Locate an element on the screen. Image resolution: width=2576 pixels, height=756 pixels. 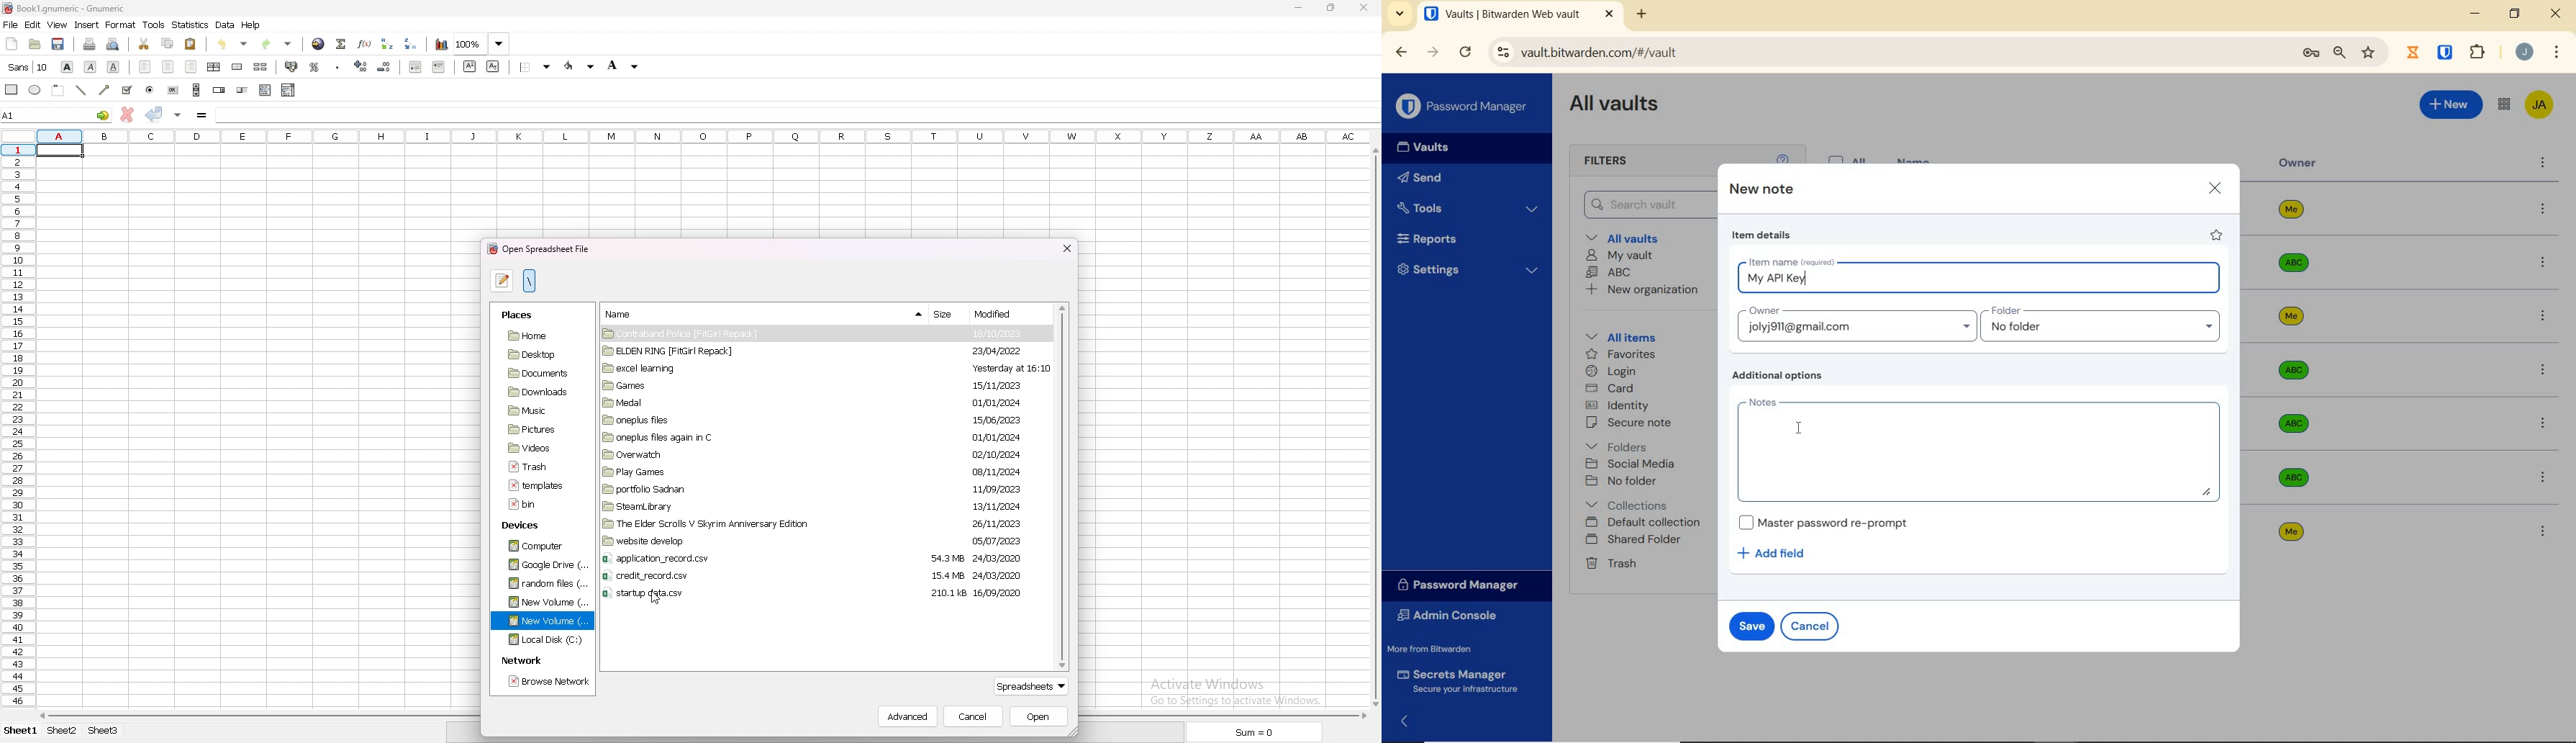
more options is located at coordinates (2544, 476).